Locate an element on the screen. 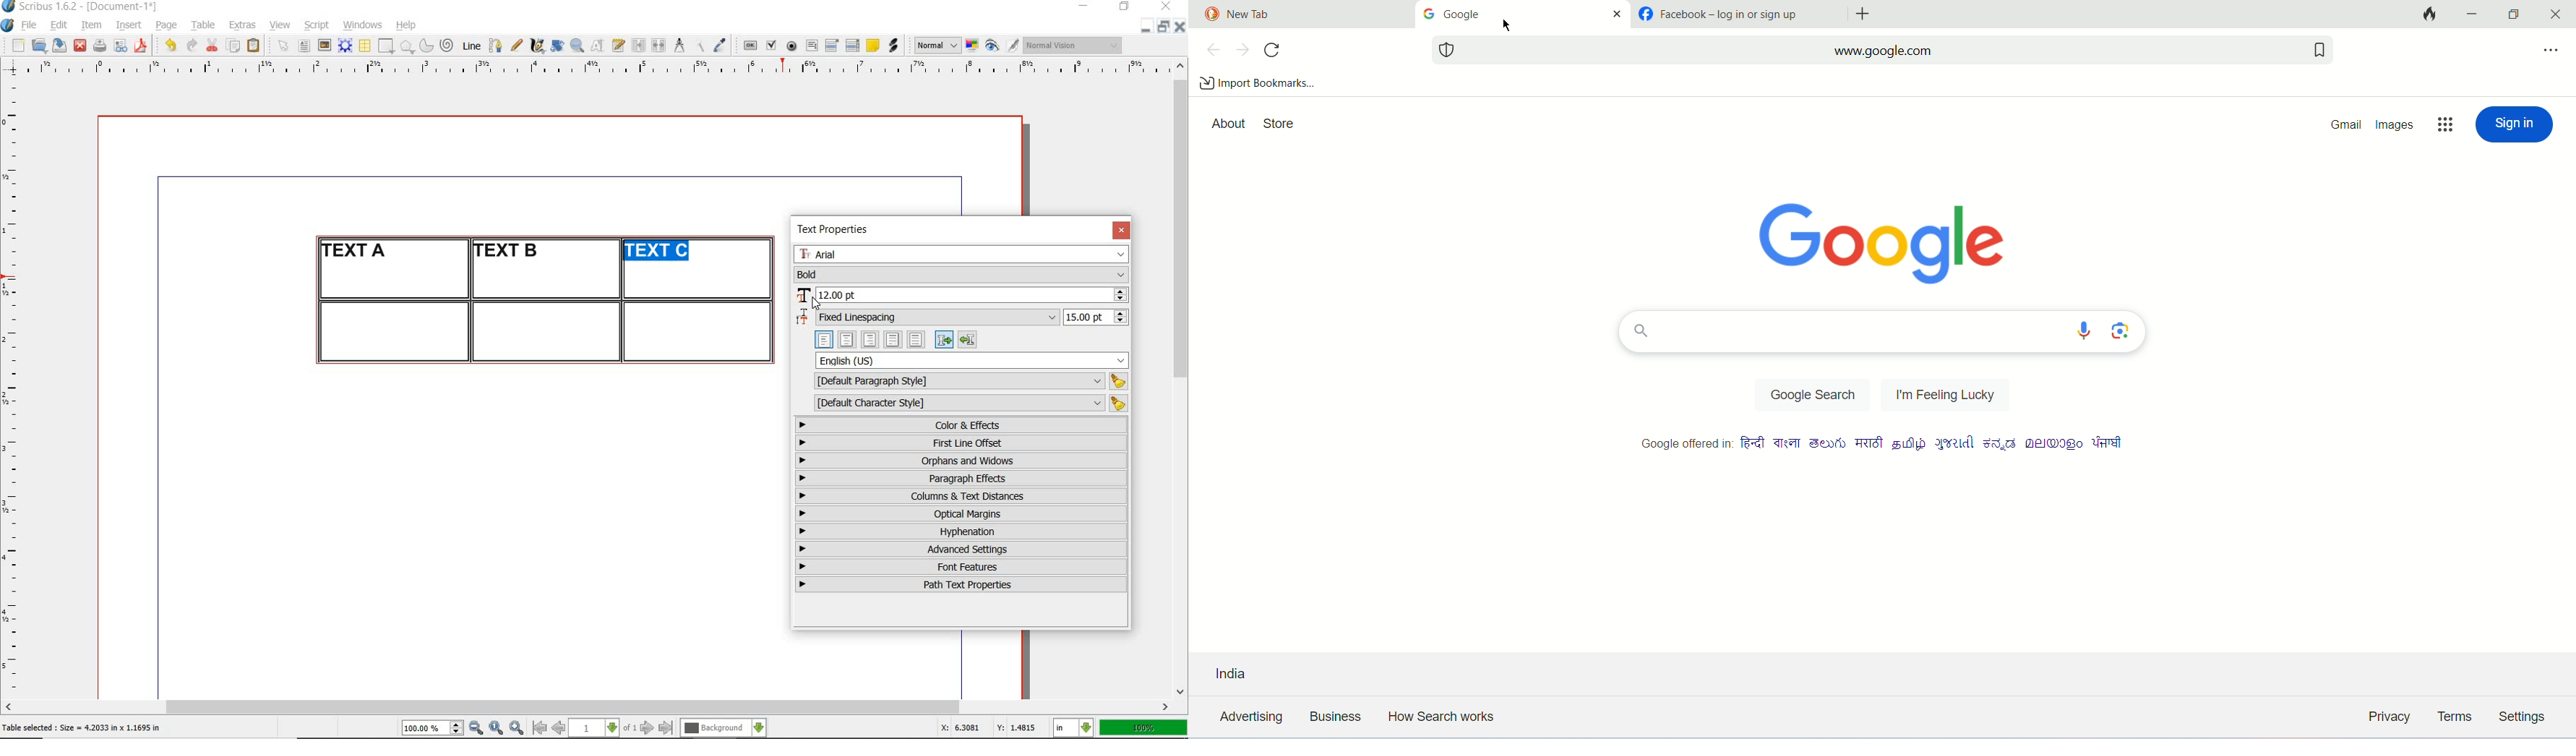 The width and height of the screenshot is (2576, 756). go to next page is located at coordinates (647, 728).